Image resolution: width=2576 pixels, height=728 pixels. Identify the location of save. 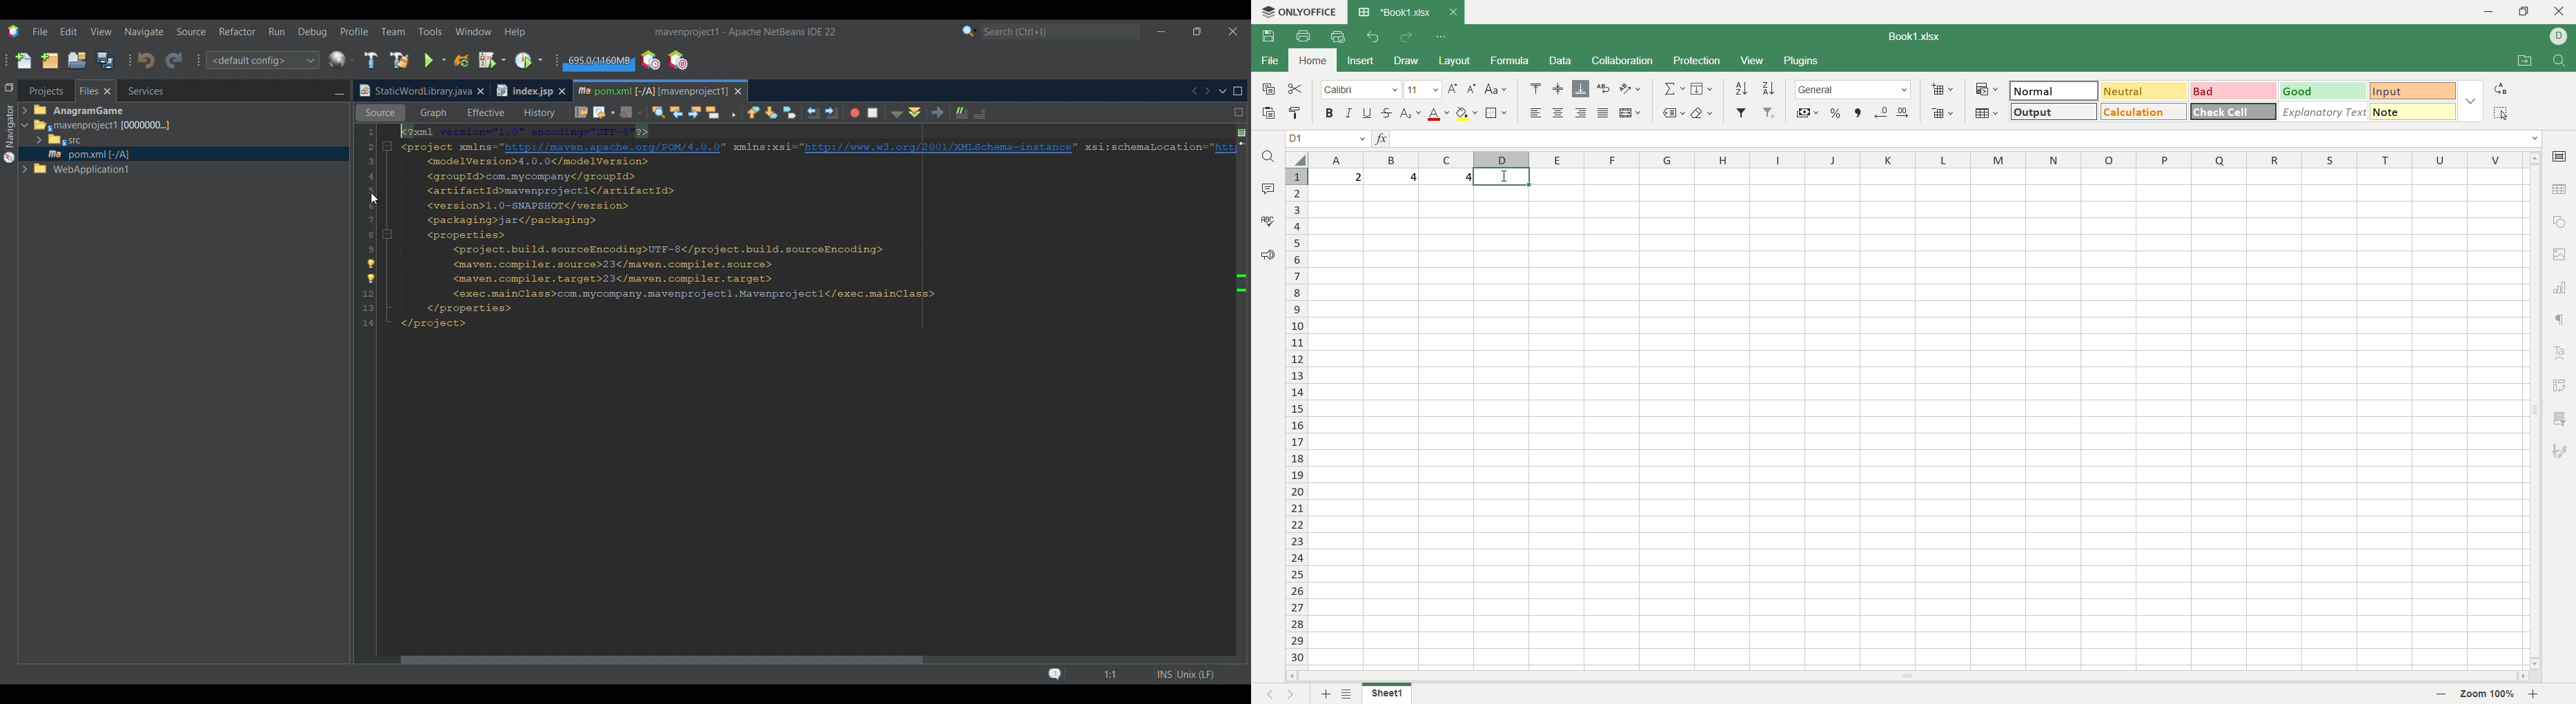
(1270, 37).